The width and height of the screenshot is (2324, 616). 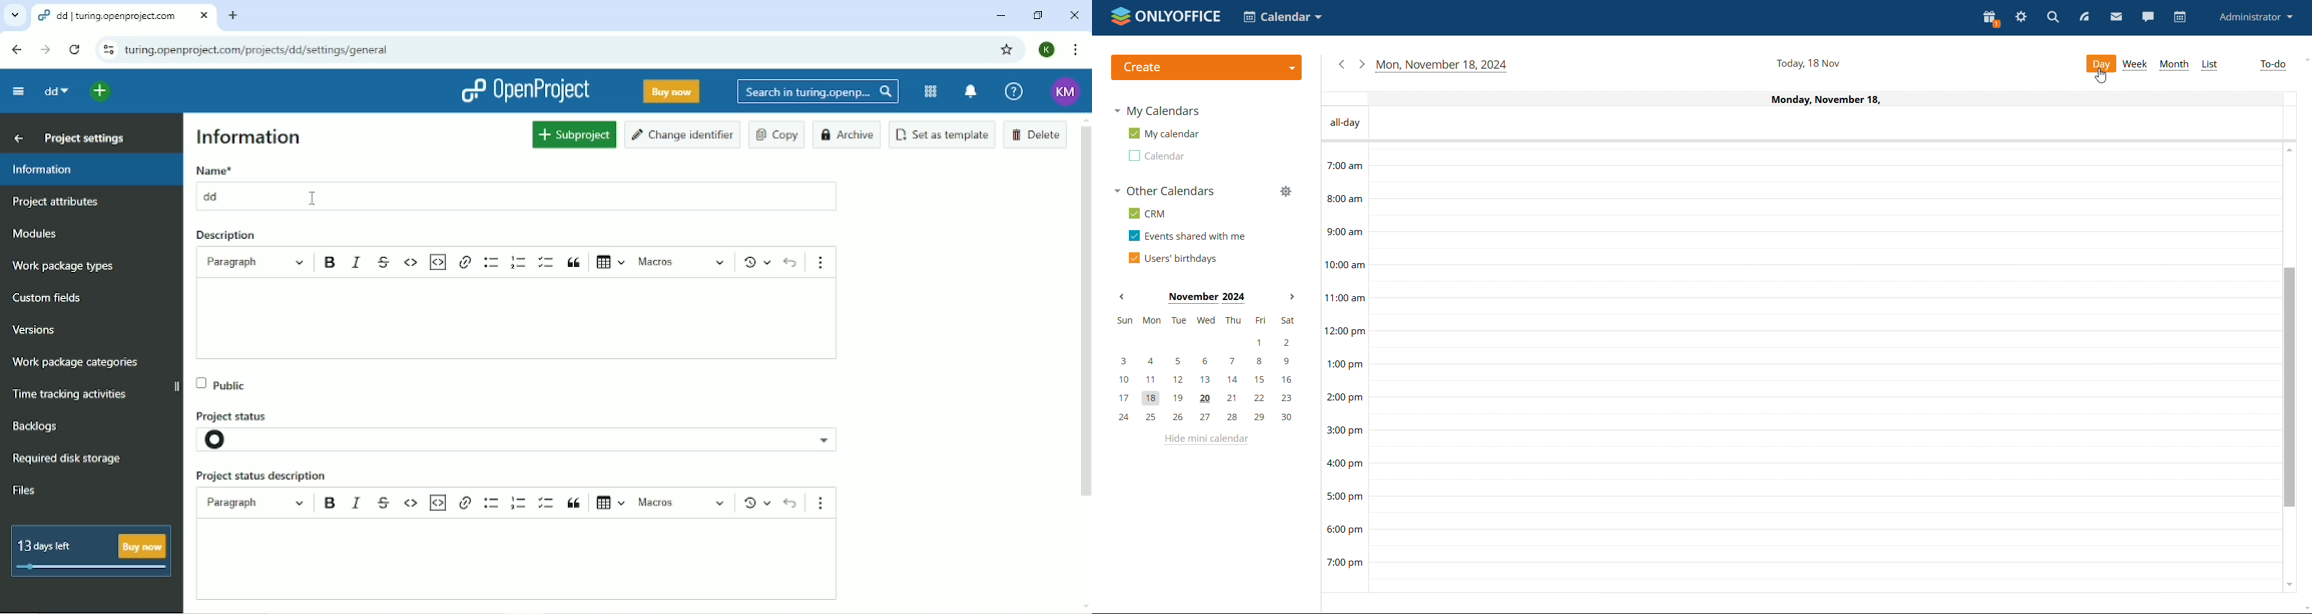 I want to click on current day, so click(x=1831, y=98).